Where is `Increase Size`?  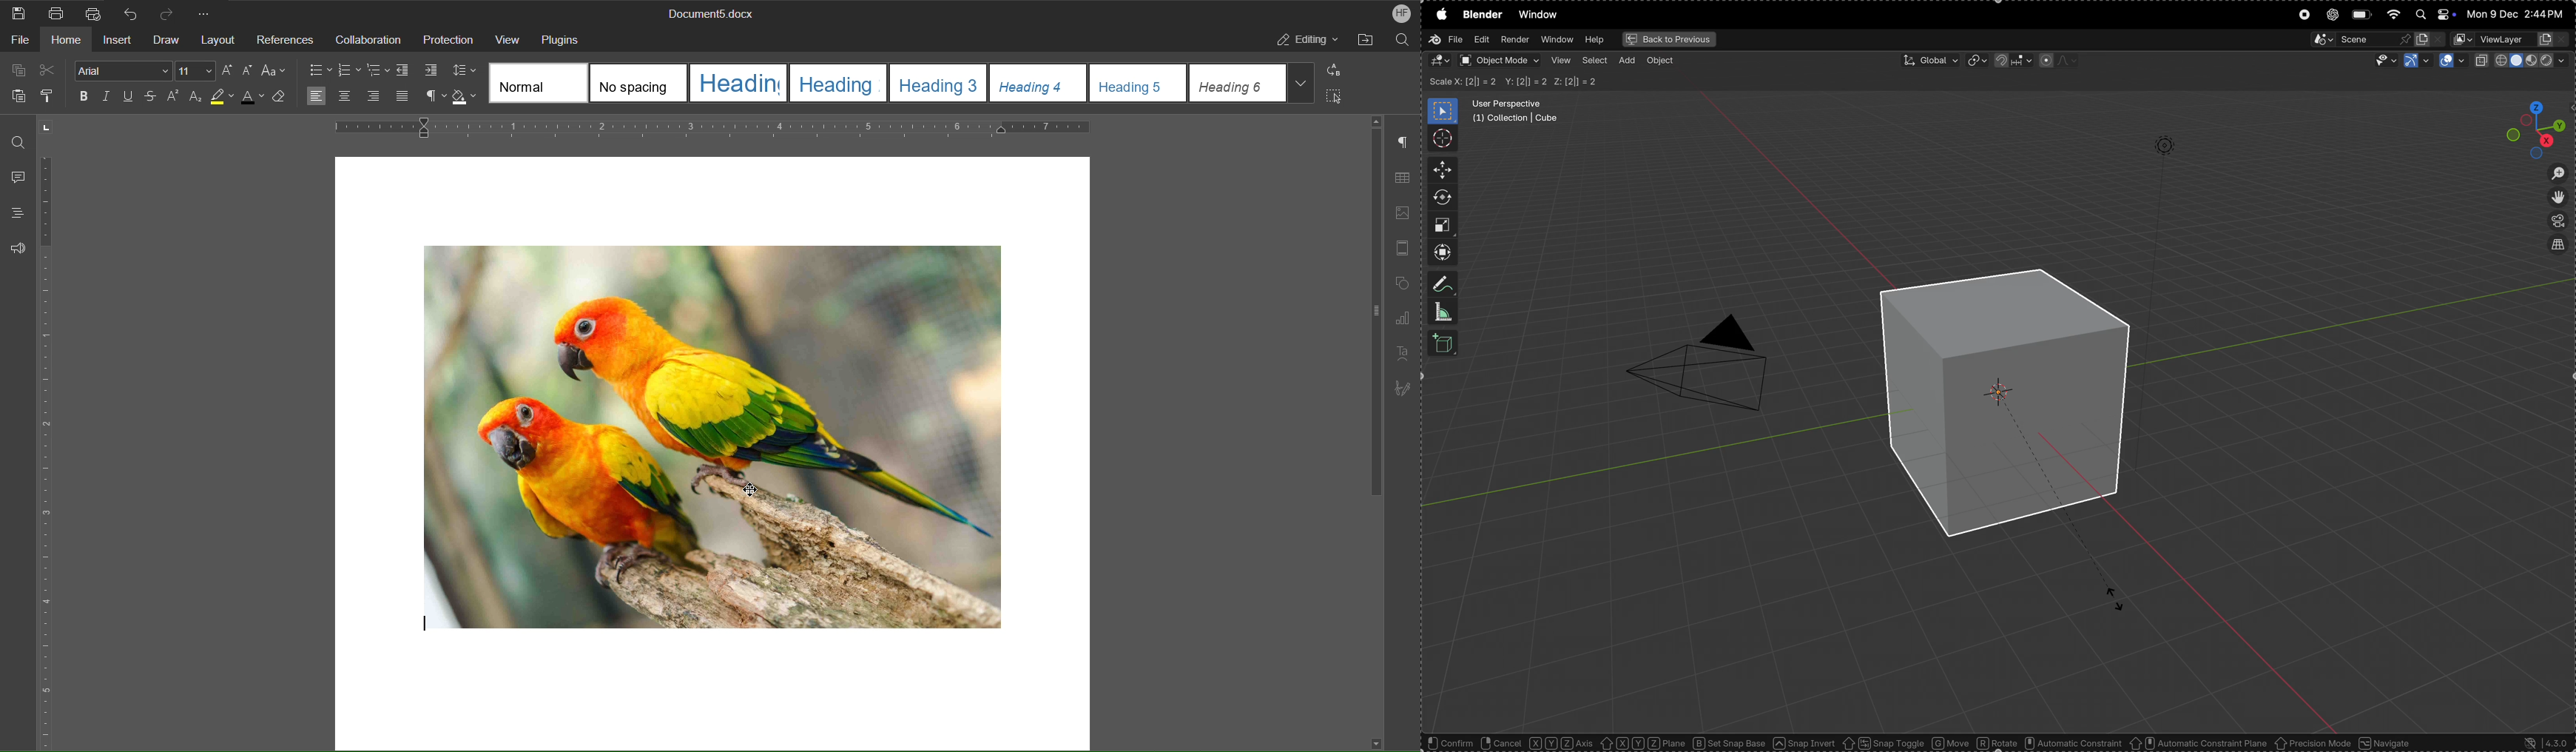 Increase Size is located at coordinates (229, 70).